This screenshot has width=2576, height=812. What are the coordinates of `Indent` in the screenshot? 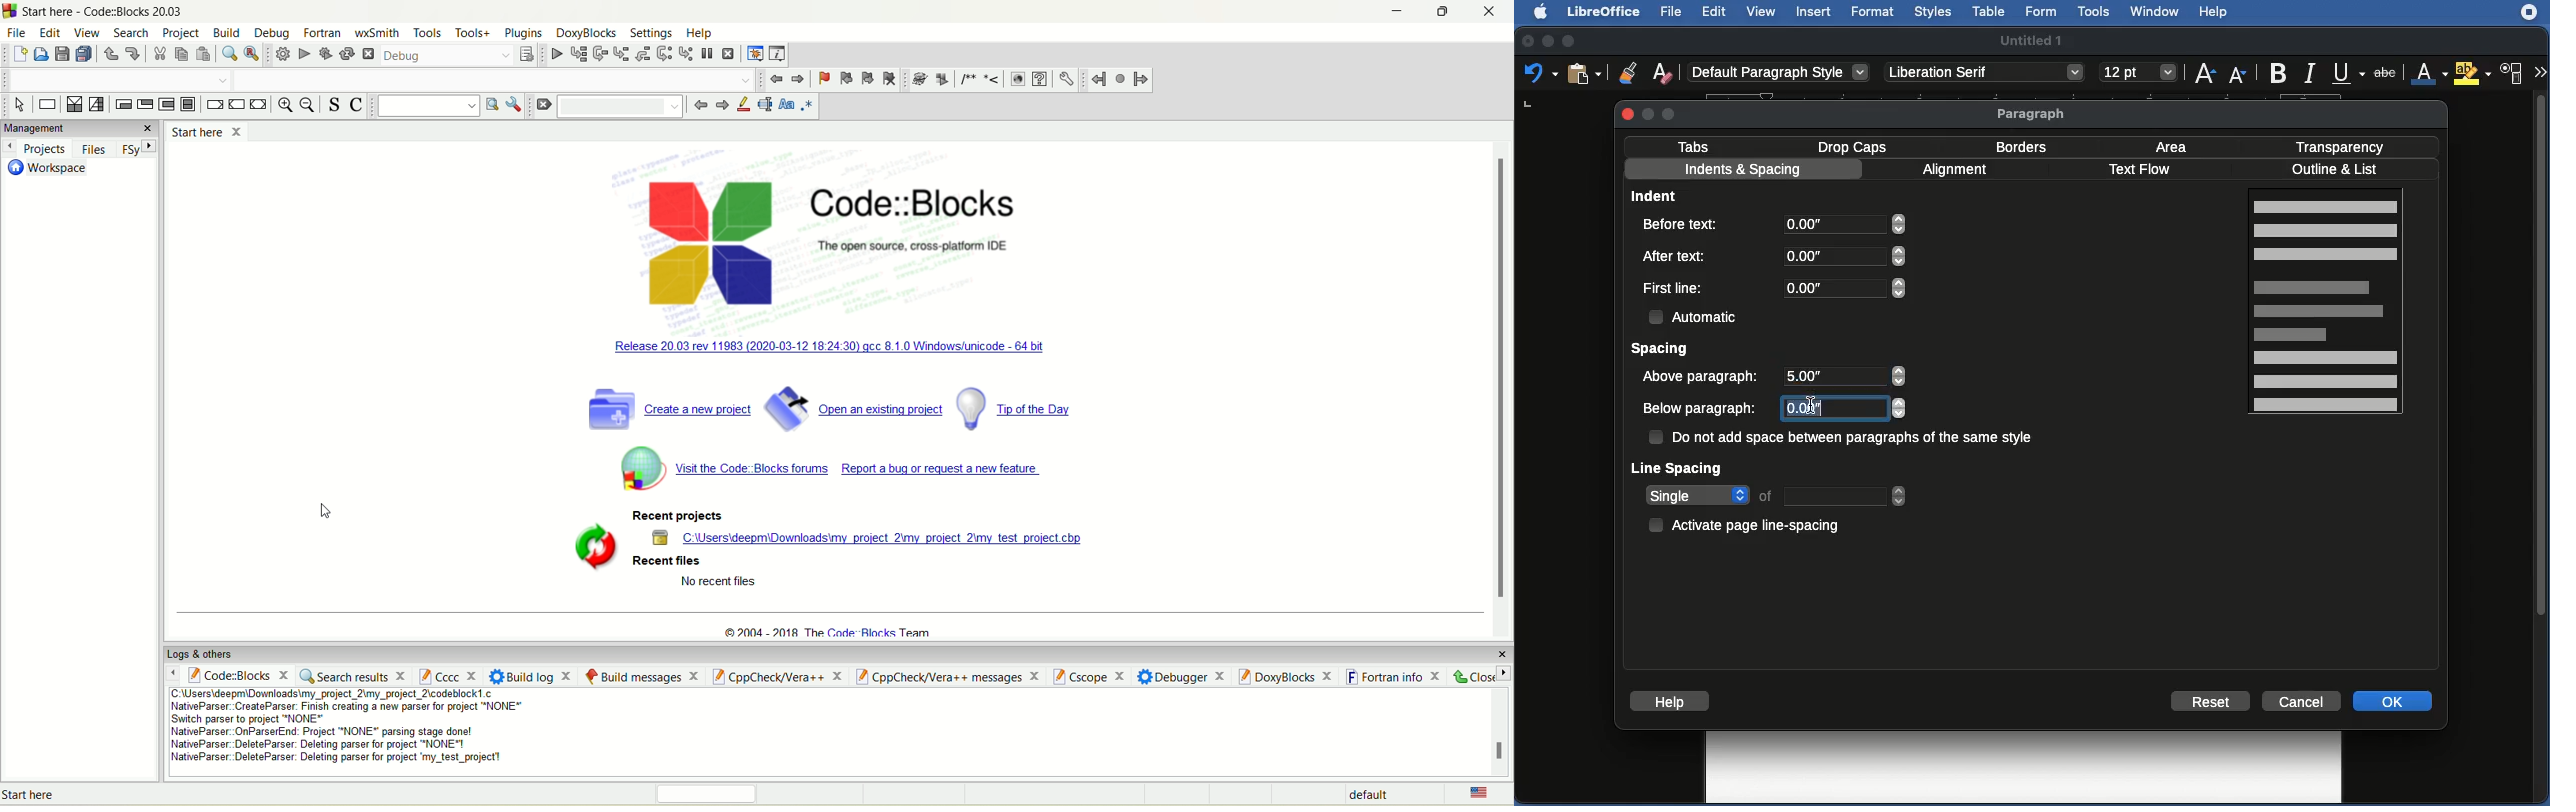 It's located at (1657, 195).